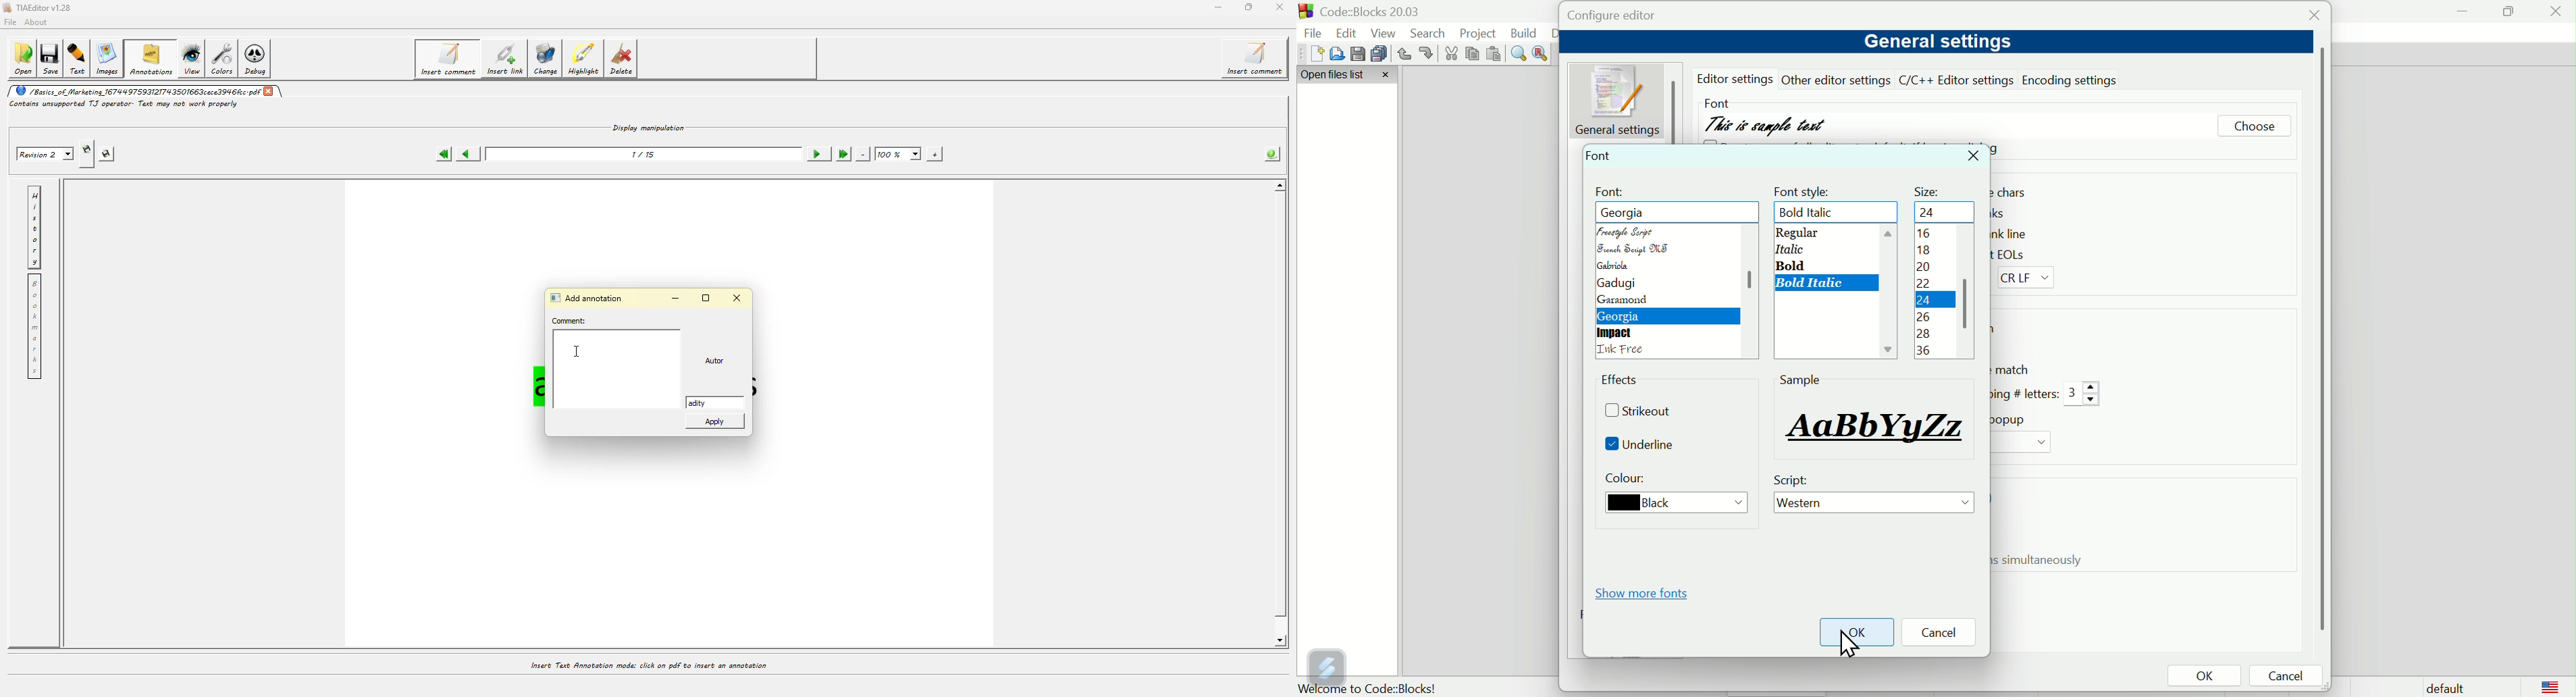 The height and width of the screenshot is (700, 2576). Describe the element at coordinates (1624, 351) in the screenshot. I see `language` at that location.